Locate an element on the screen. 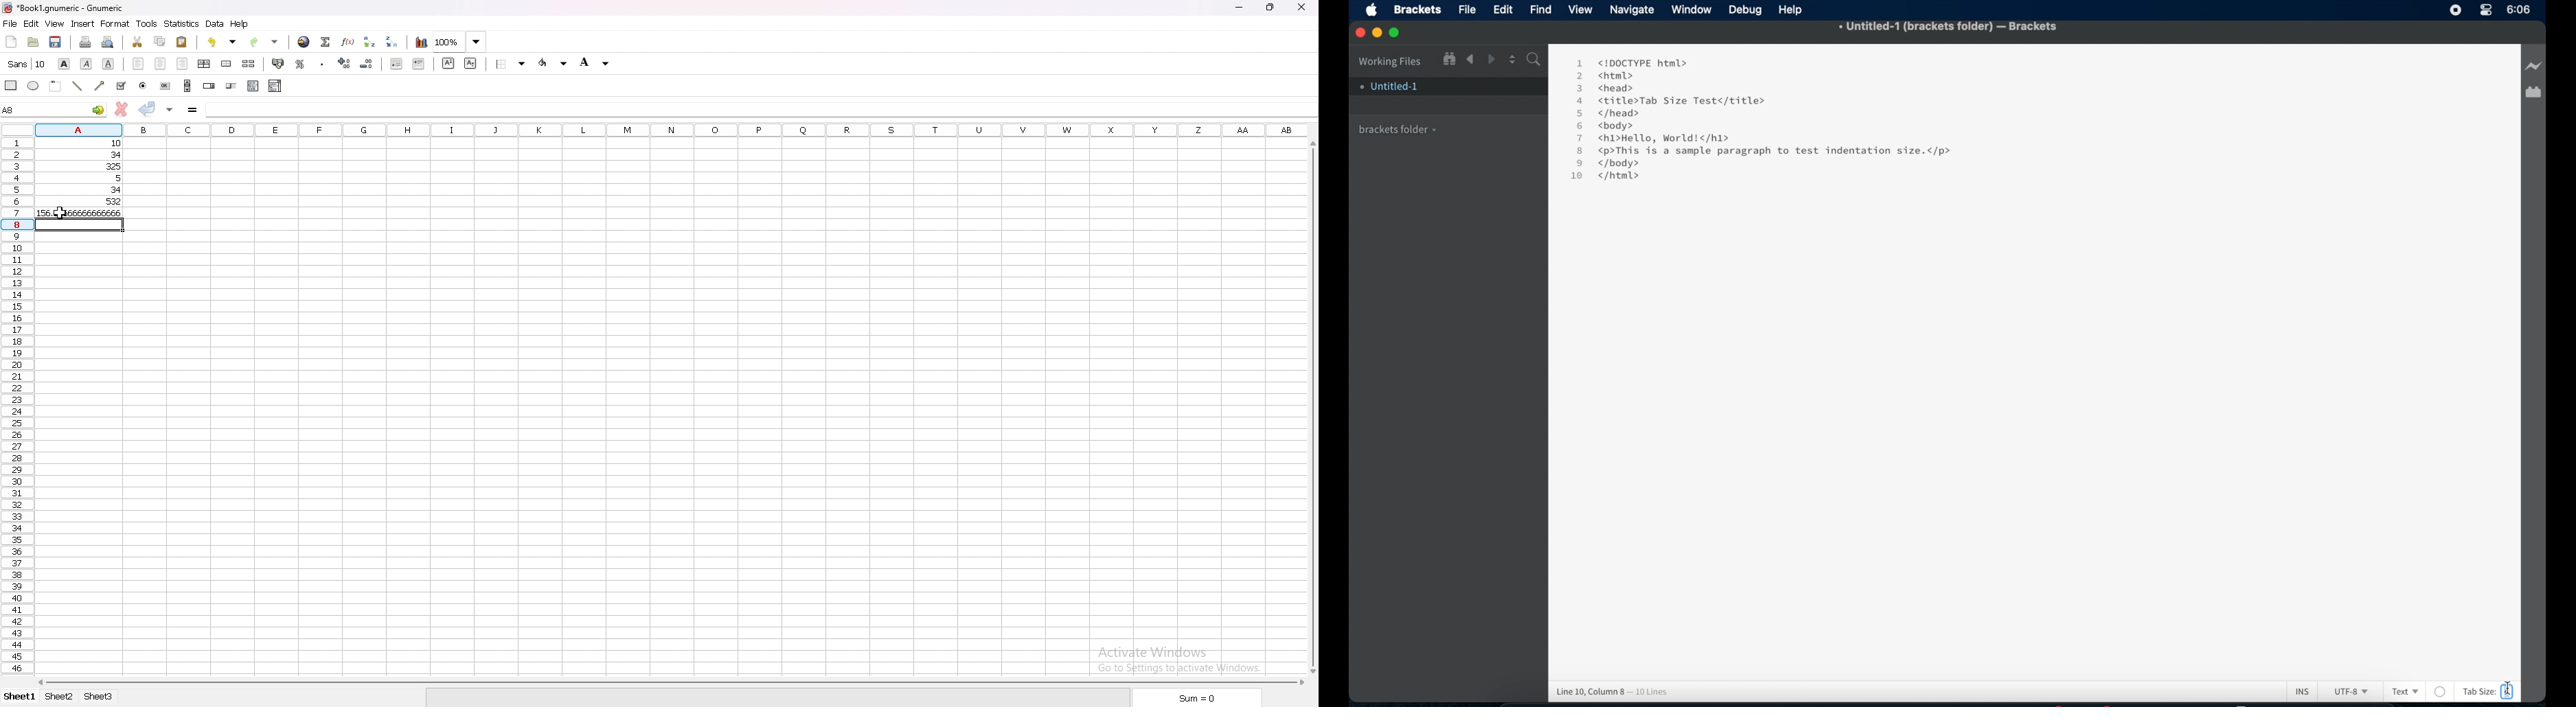 The height and width of the screenshot is (728, 2576). increase decimals is located at coordinates (344, 63).